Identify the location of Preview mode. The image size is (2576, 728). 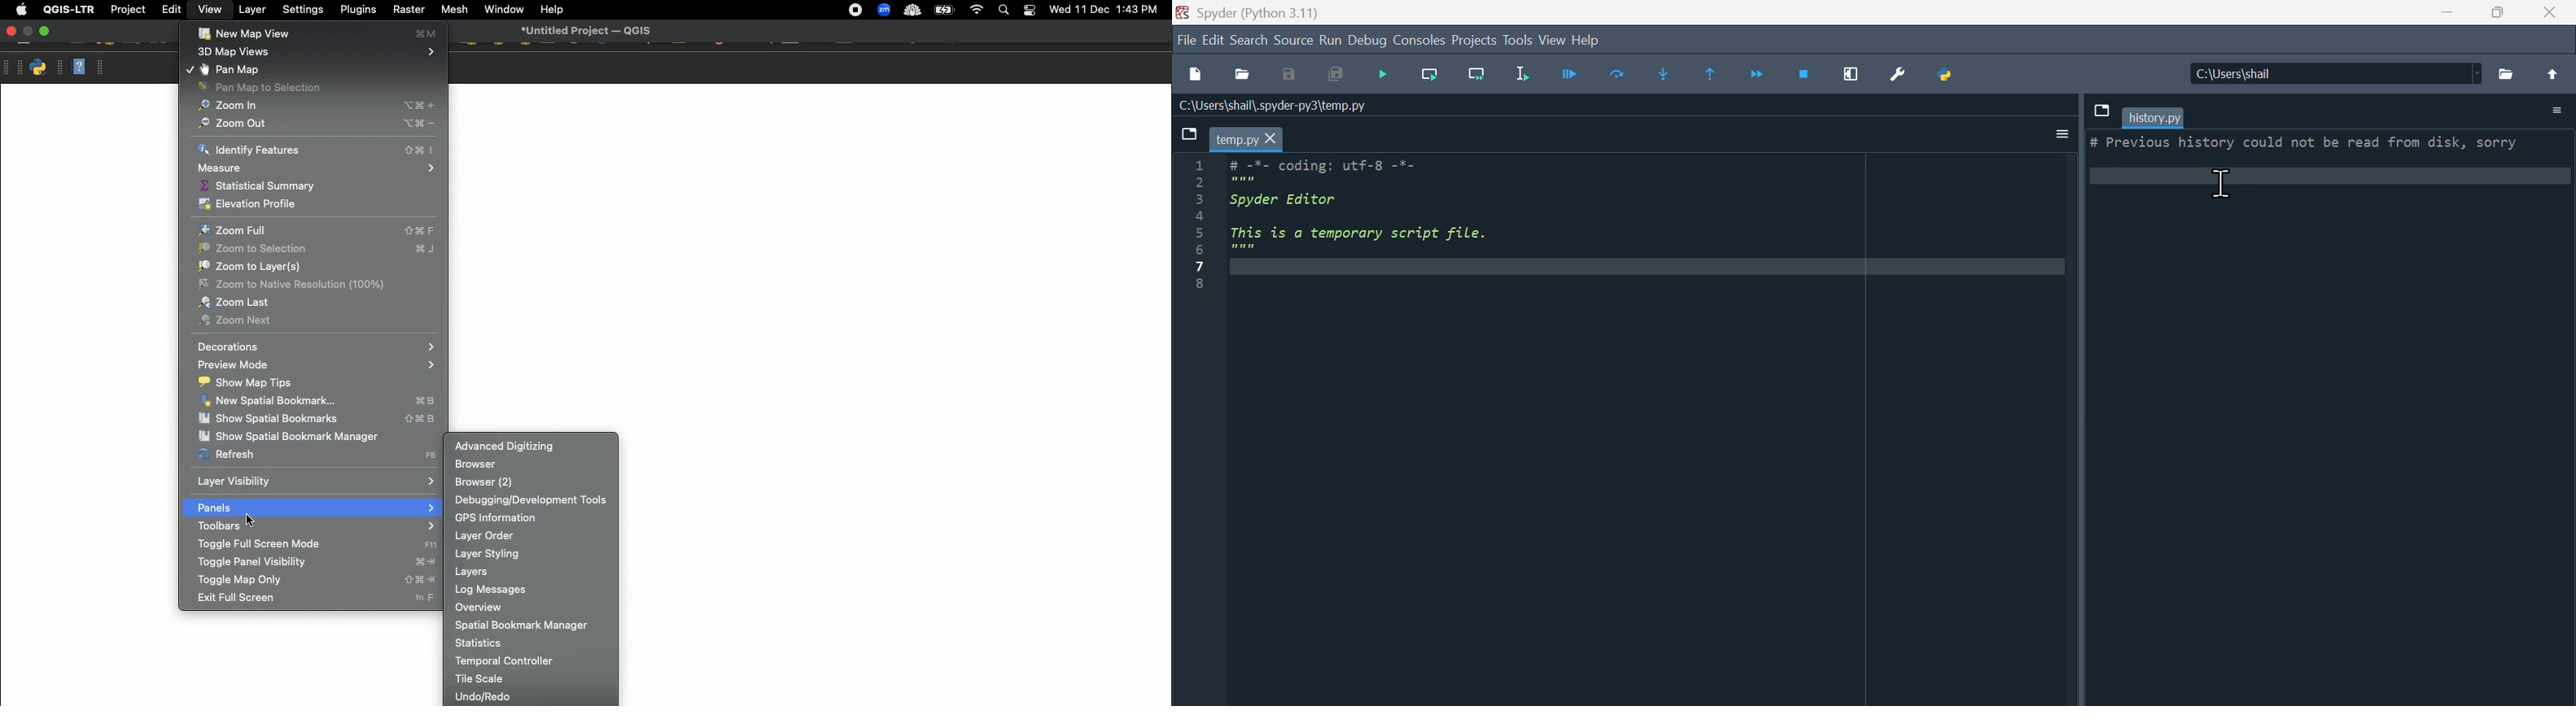
(316, 364).